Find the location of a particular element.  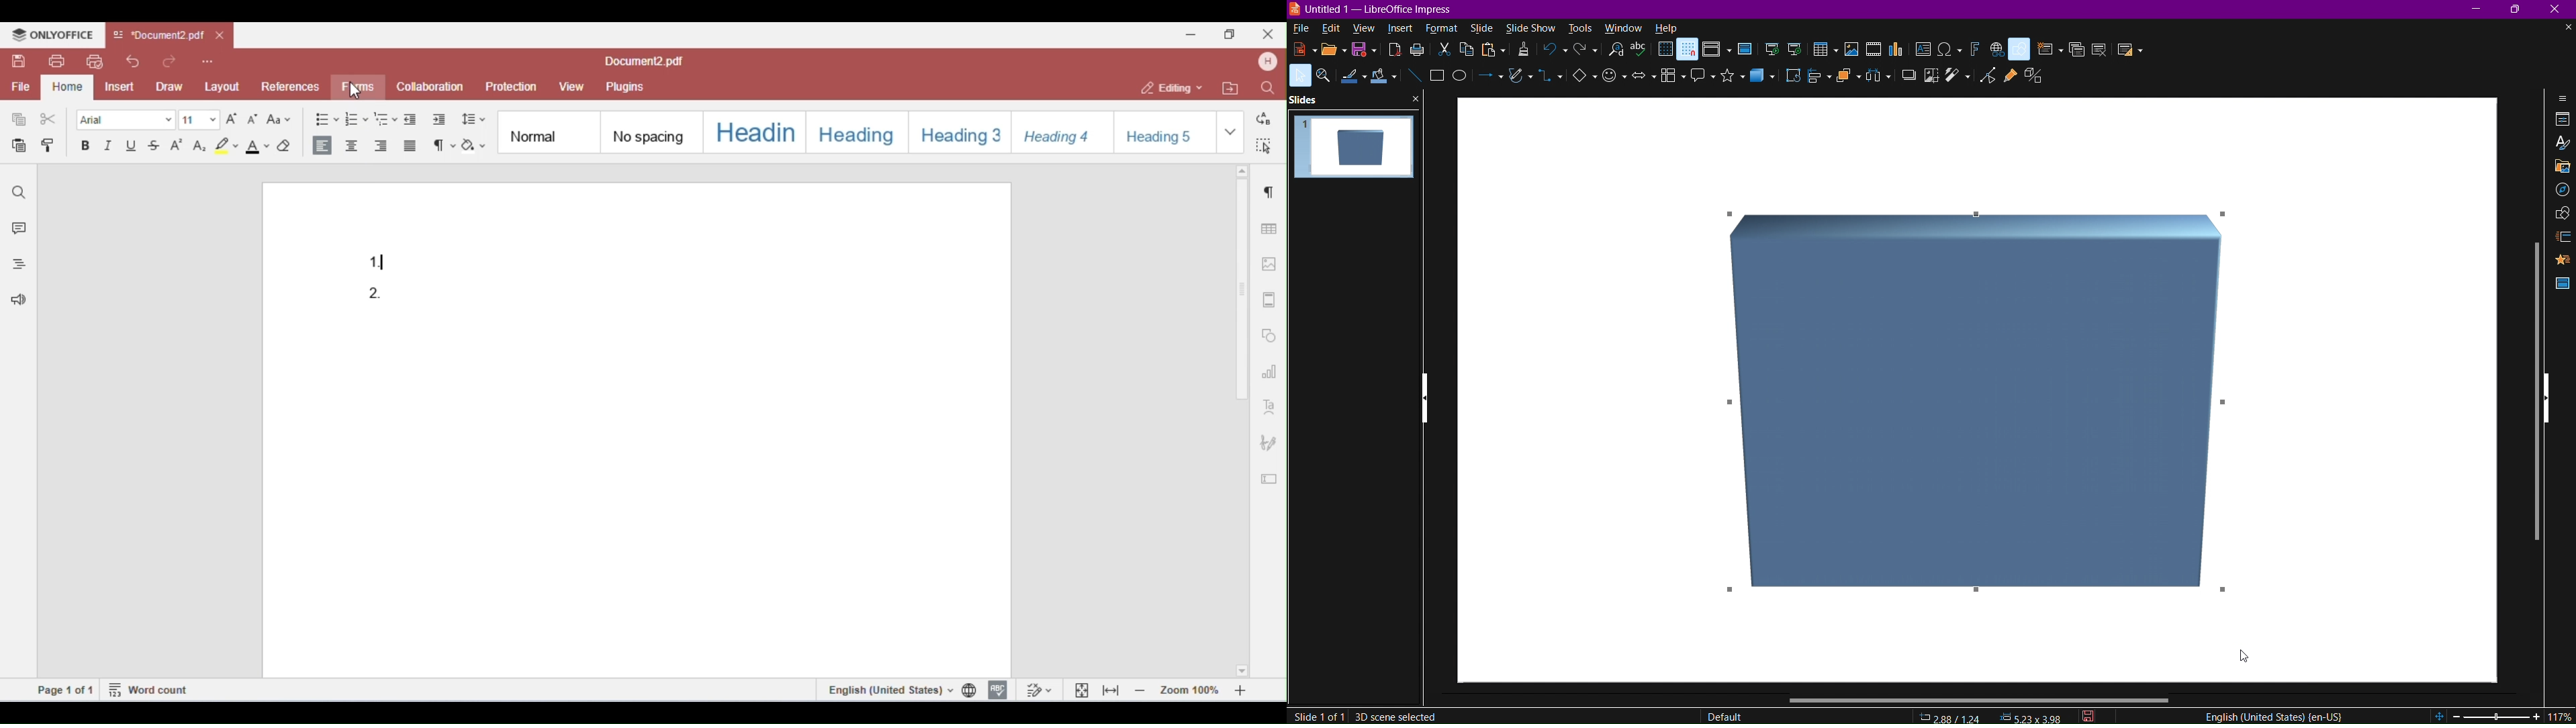

Sidebar Settings is located at coordinates (2559, 98).